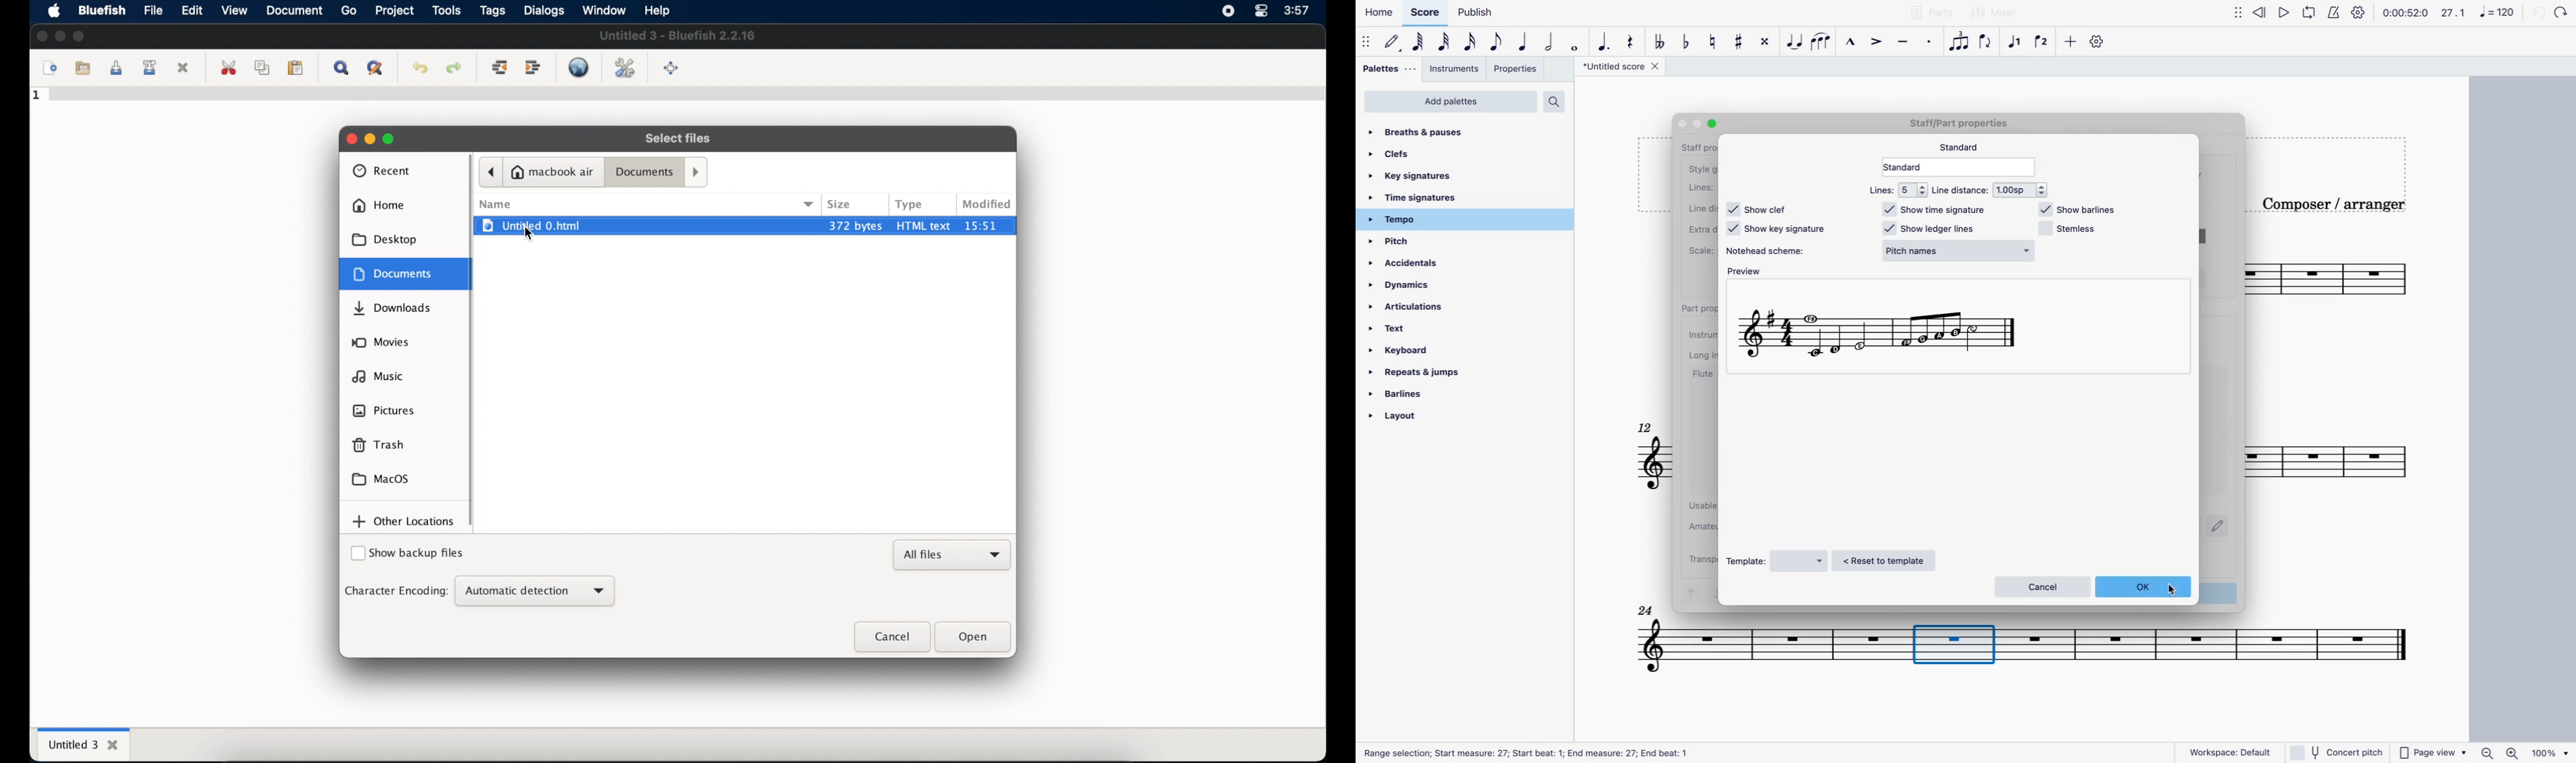  I want to click on back, so click(2537, 13).